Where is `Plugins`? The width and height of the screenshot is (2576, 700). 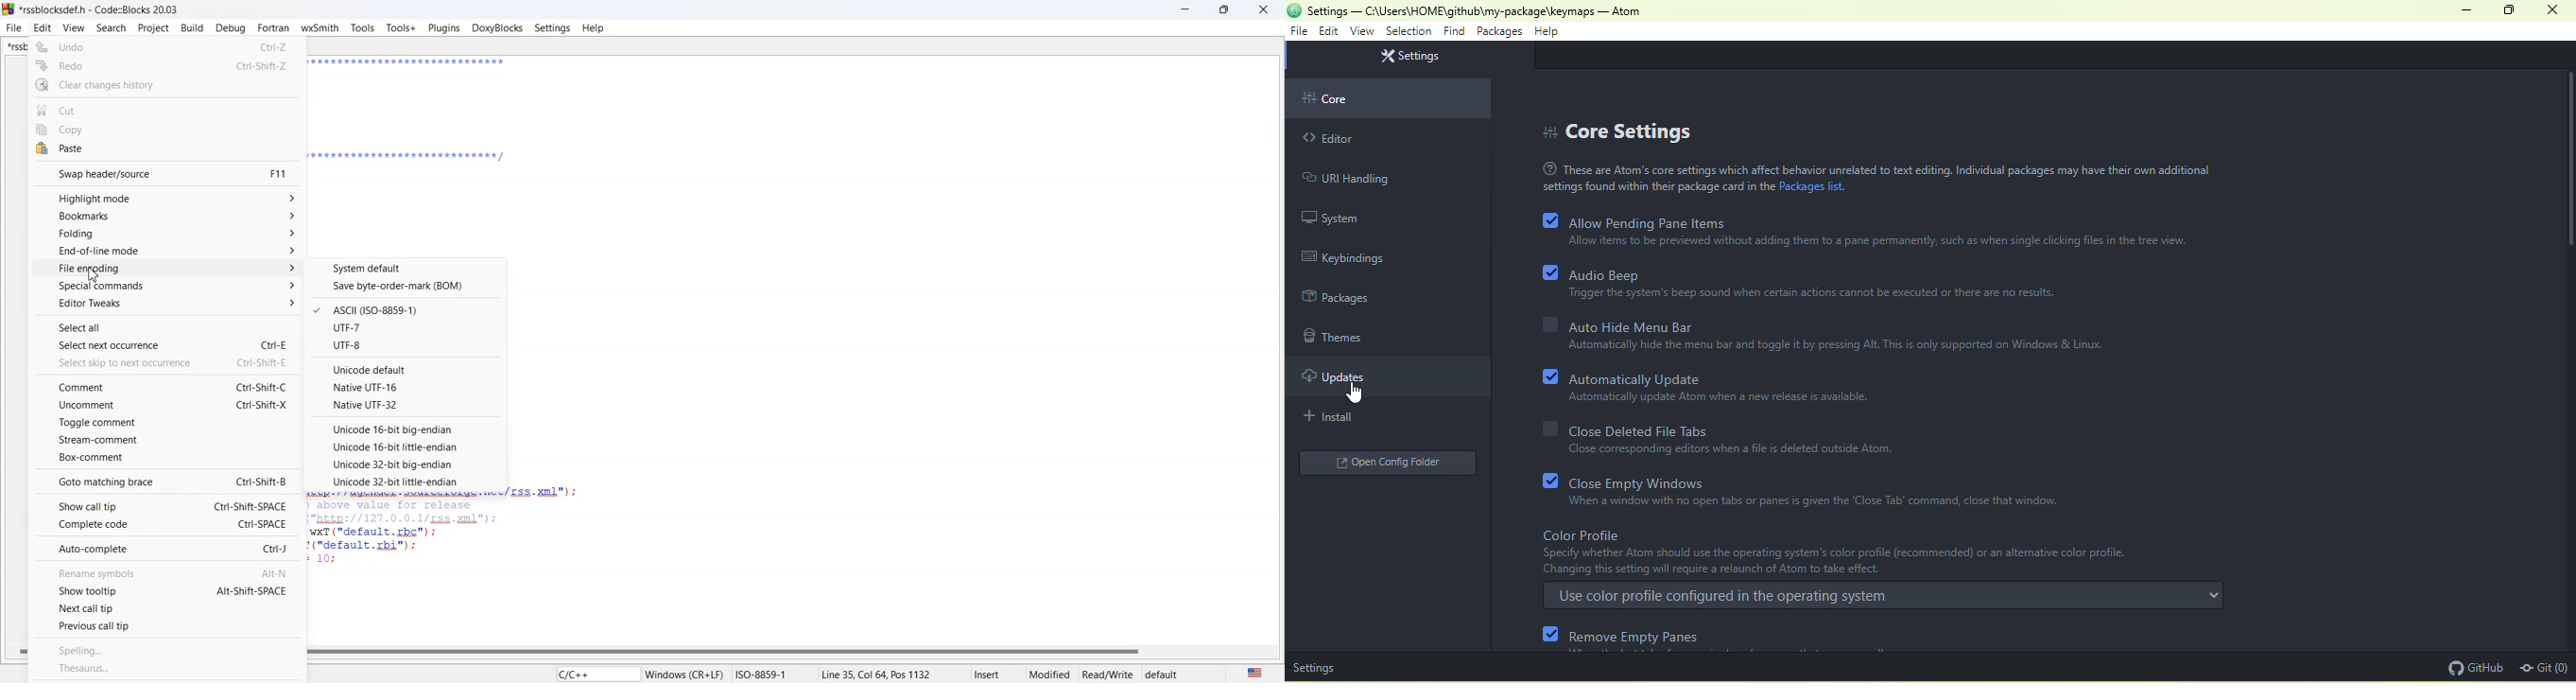
Plugins is located at coordinates (444, 29).